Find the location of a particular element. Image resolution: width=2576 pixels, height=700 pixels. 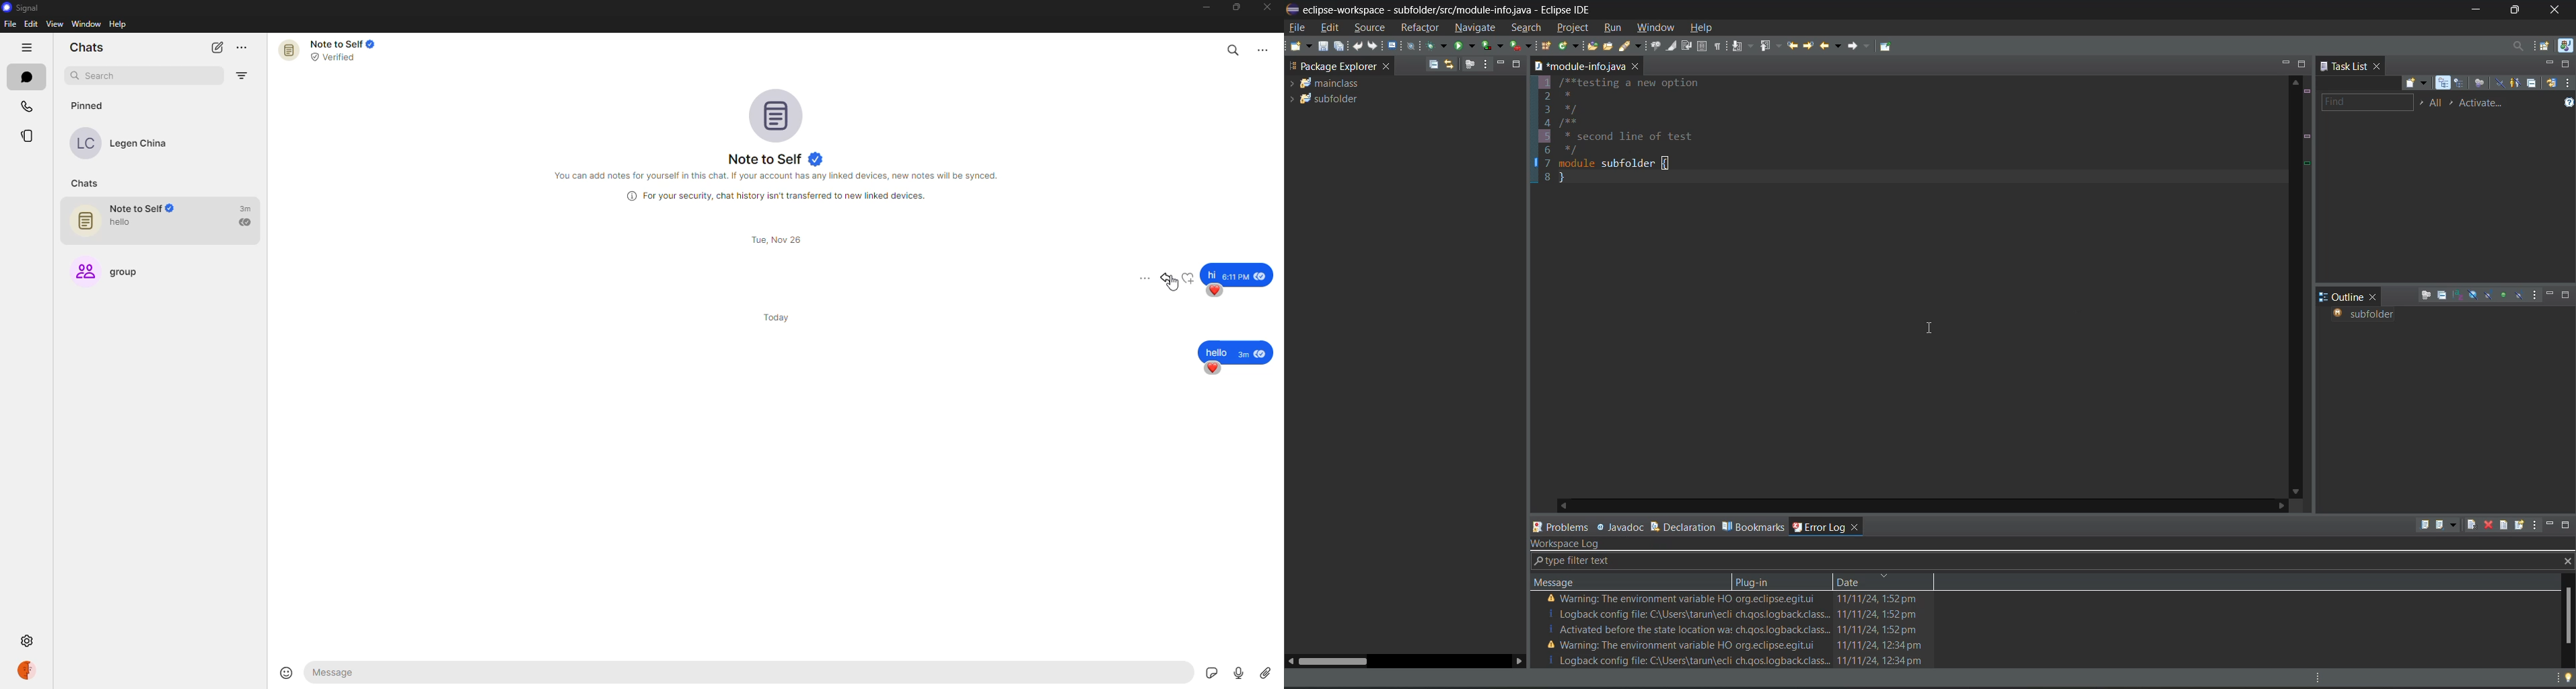

search is located at coordinates (1633, 46).